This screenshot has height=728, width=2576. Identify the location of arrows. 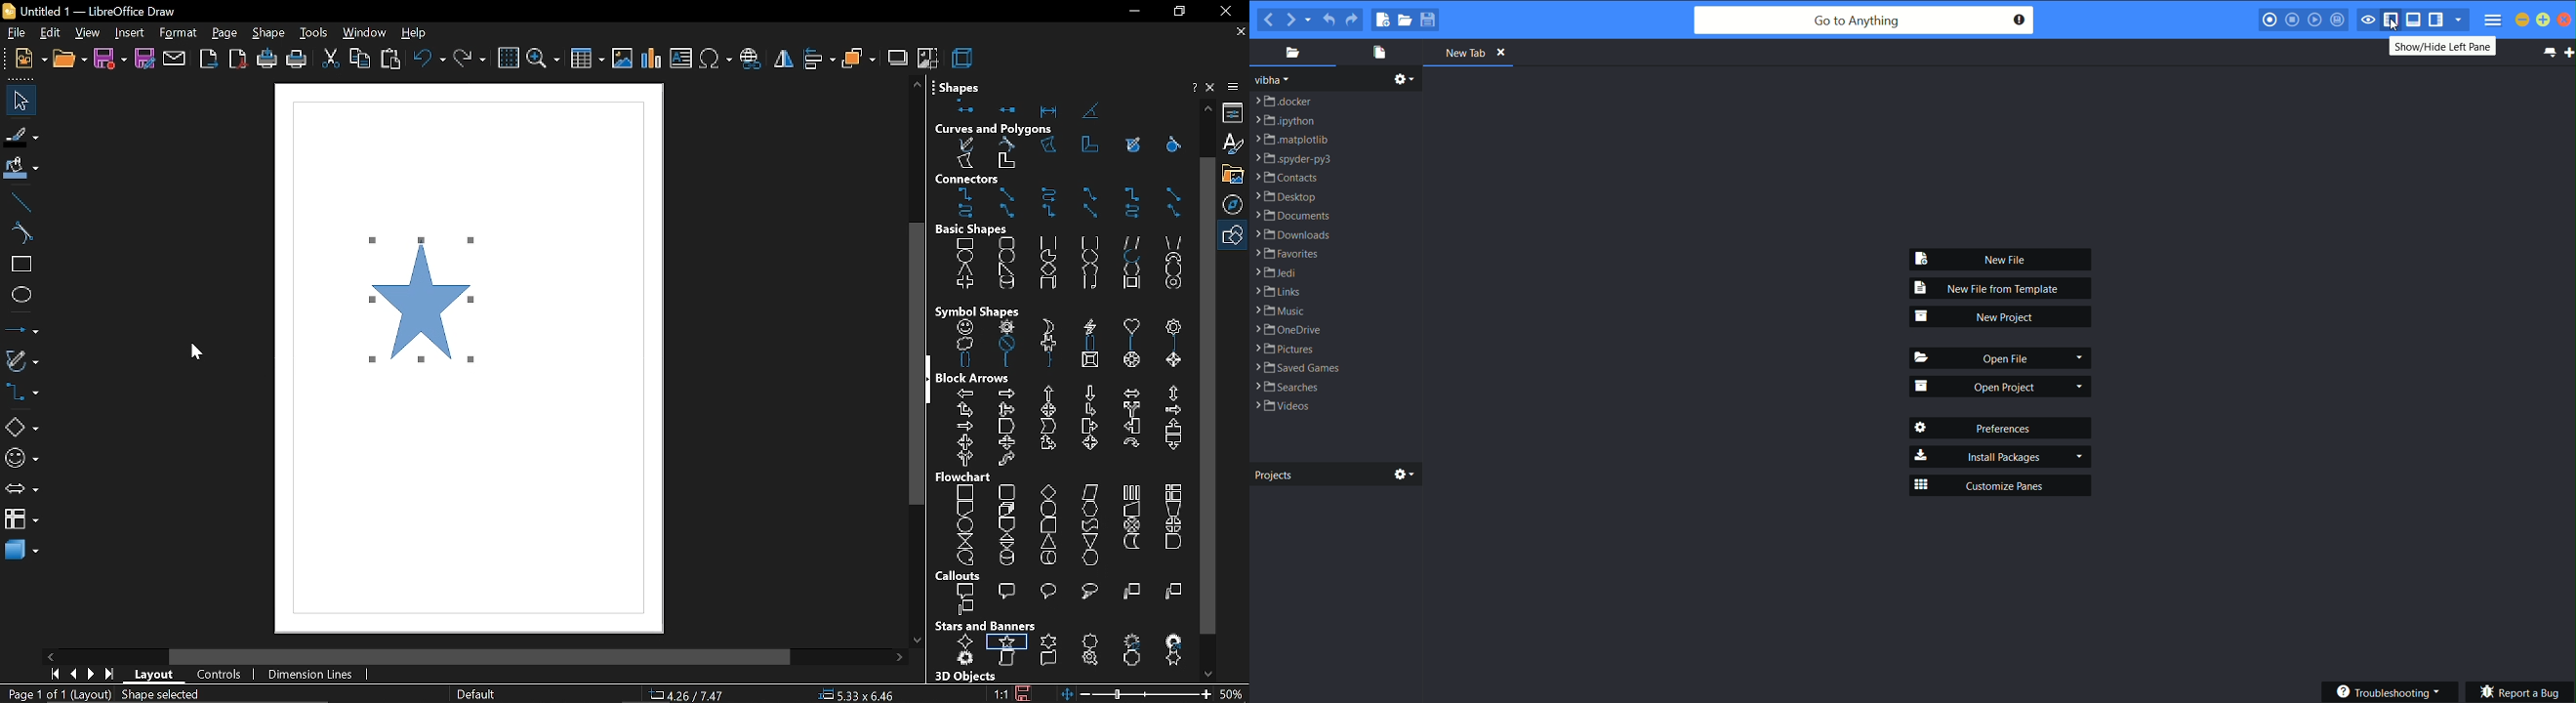
(21, 491).